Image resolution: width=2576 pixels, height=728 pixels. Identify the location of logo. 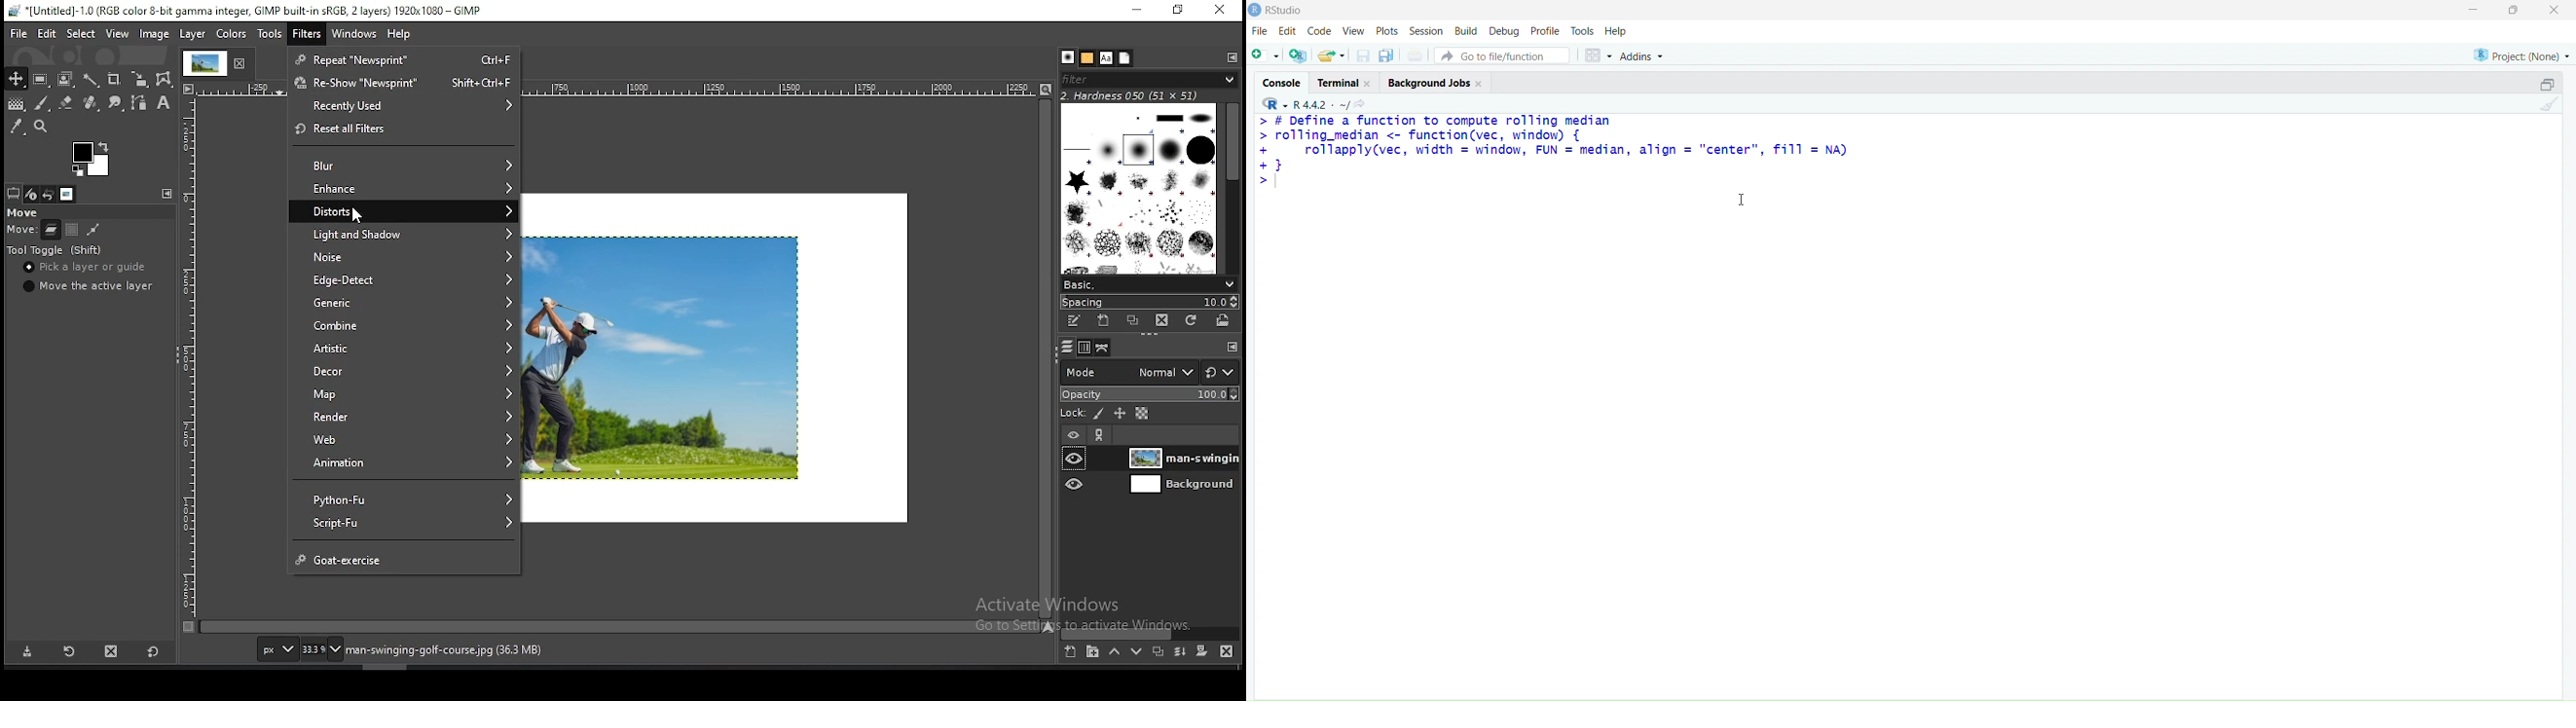
(1256, 10).